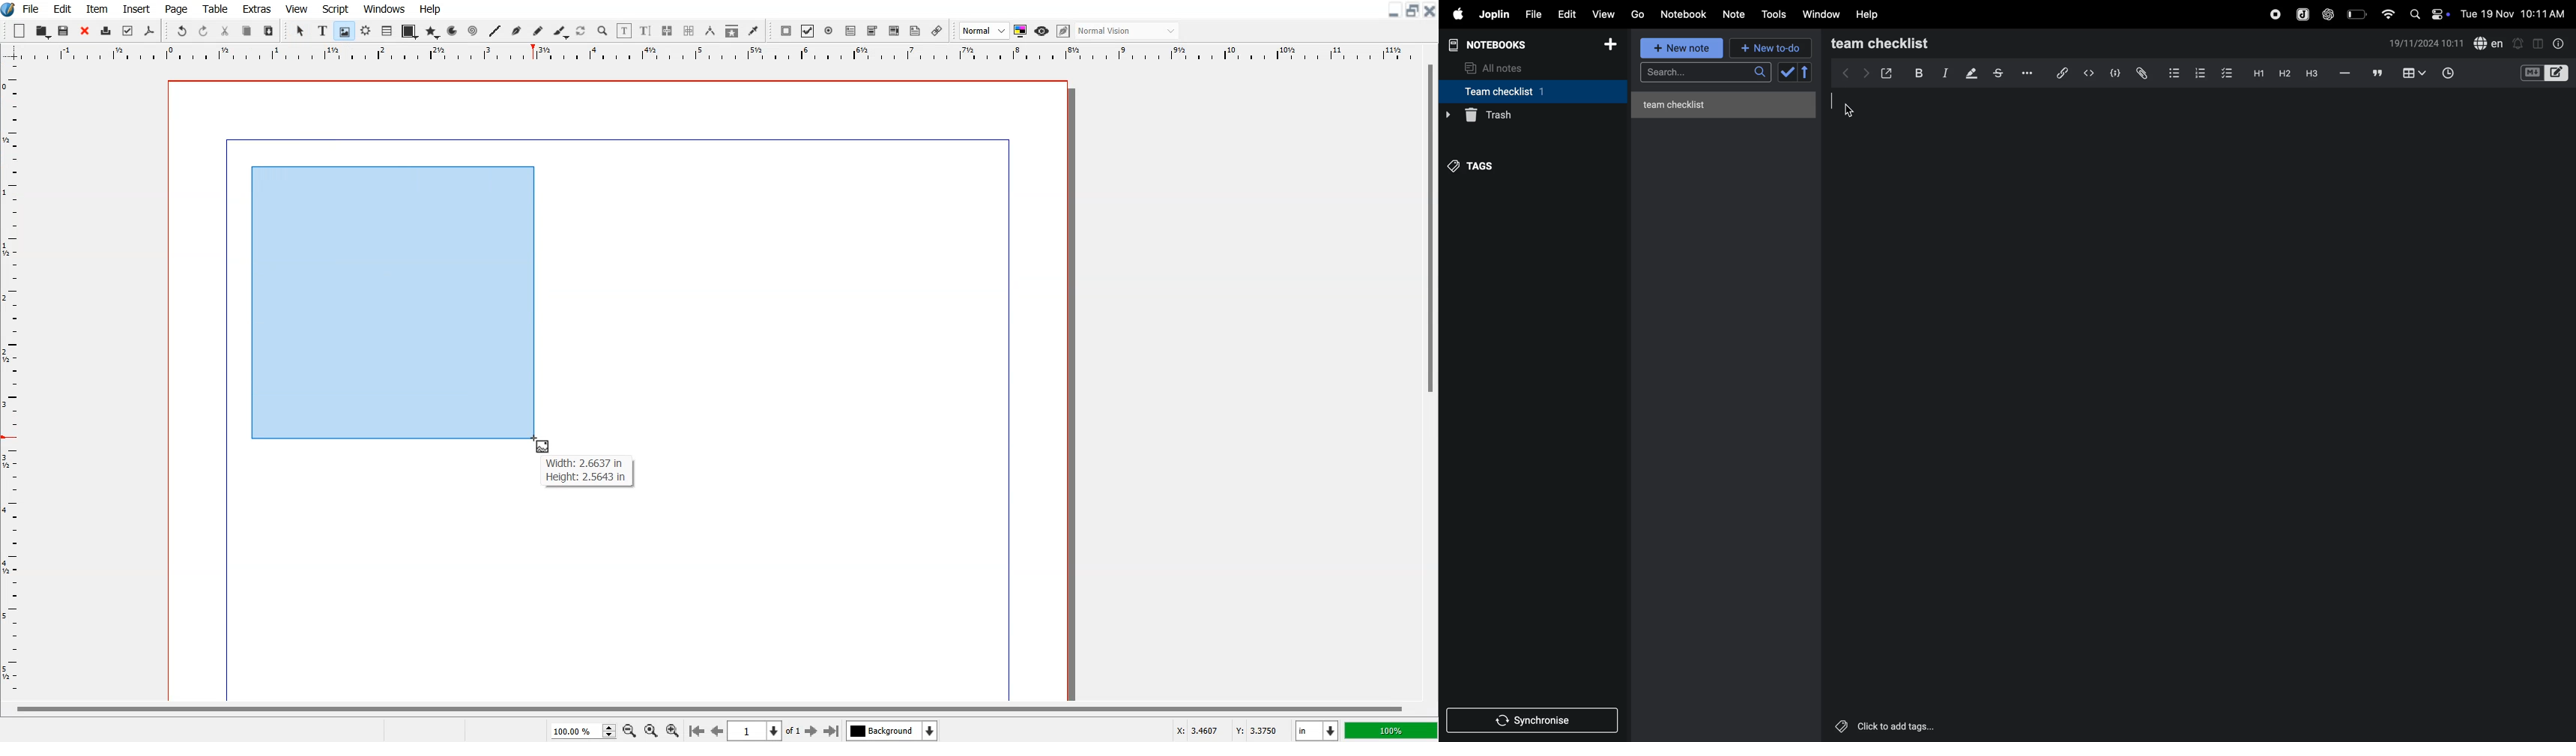 The width and height of the screenshot is (2576, 756). Describe the element at coordinates (2535, 43) in the screenshot. I see `toggle editor` at that location.